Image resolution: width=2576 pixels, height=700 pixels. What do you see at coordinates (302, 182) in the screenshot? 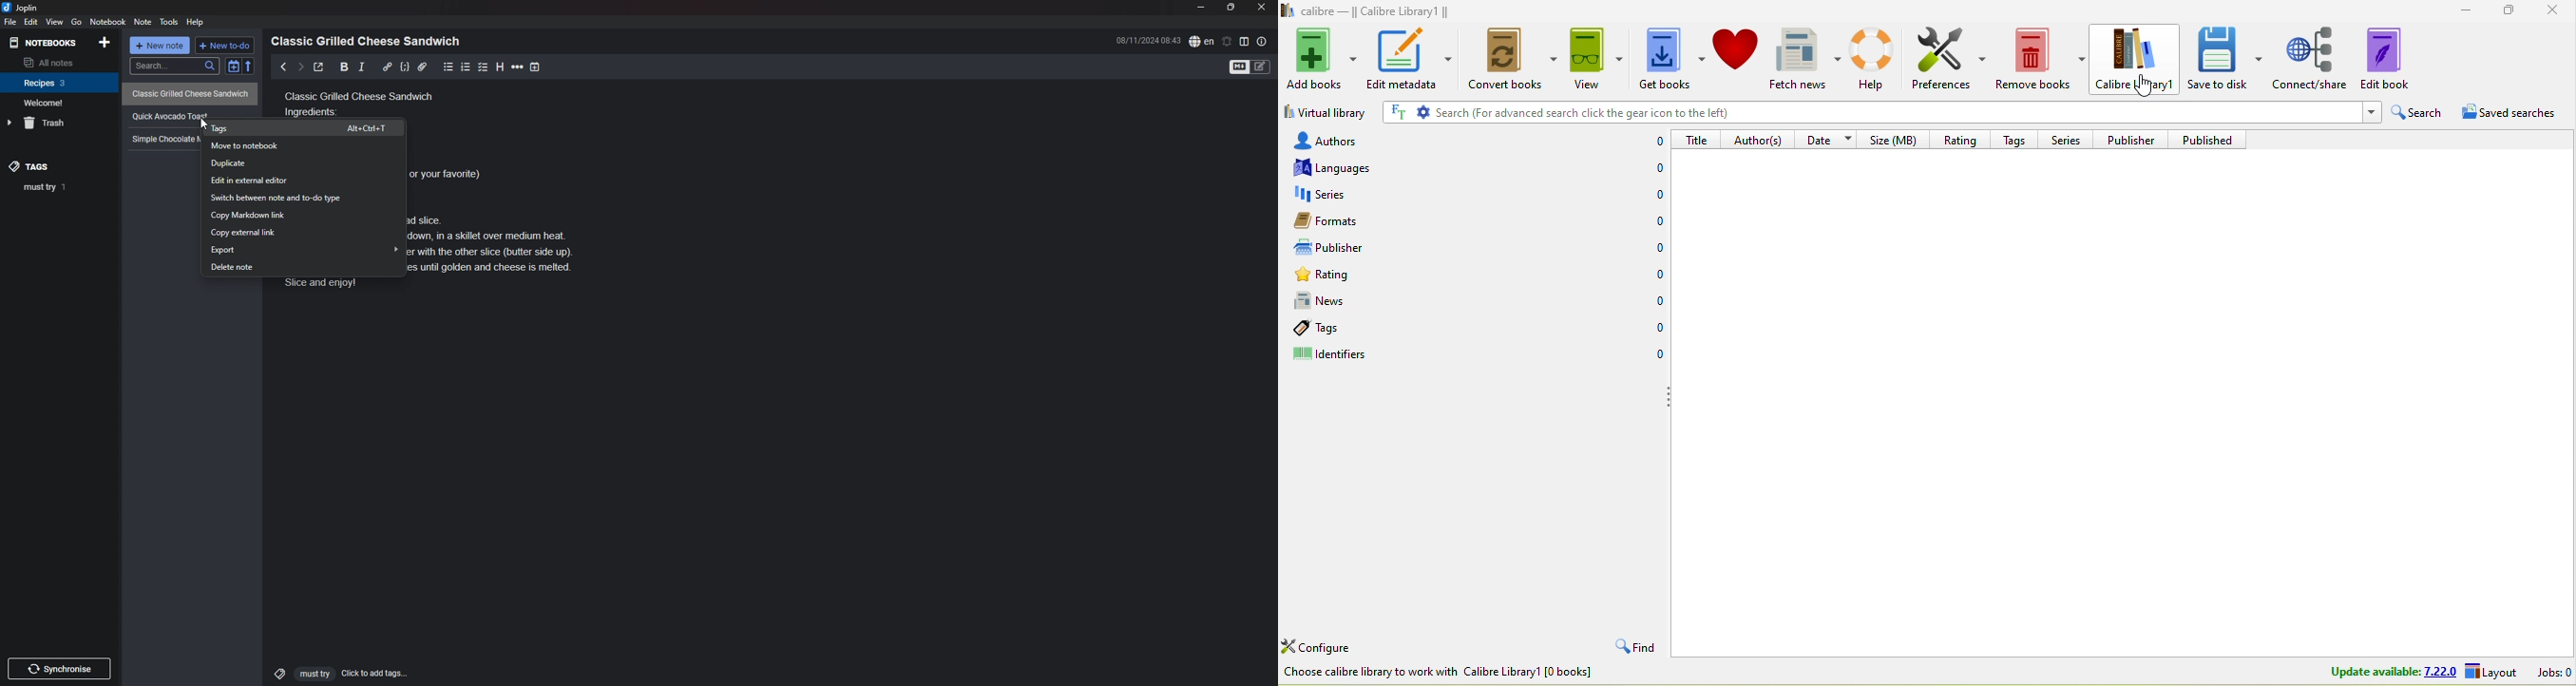
I see `edit in external editor` at bounding box center [302, 182].